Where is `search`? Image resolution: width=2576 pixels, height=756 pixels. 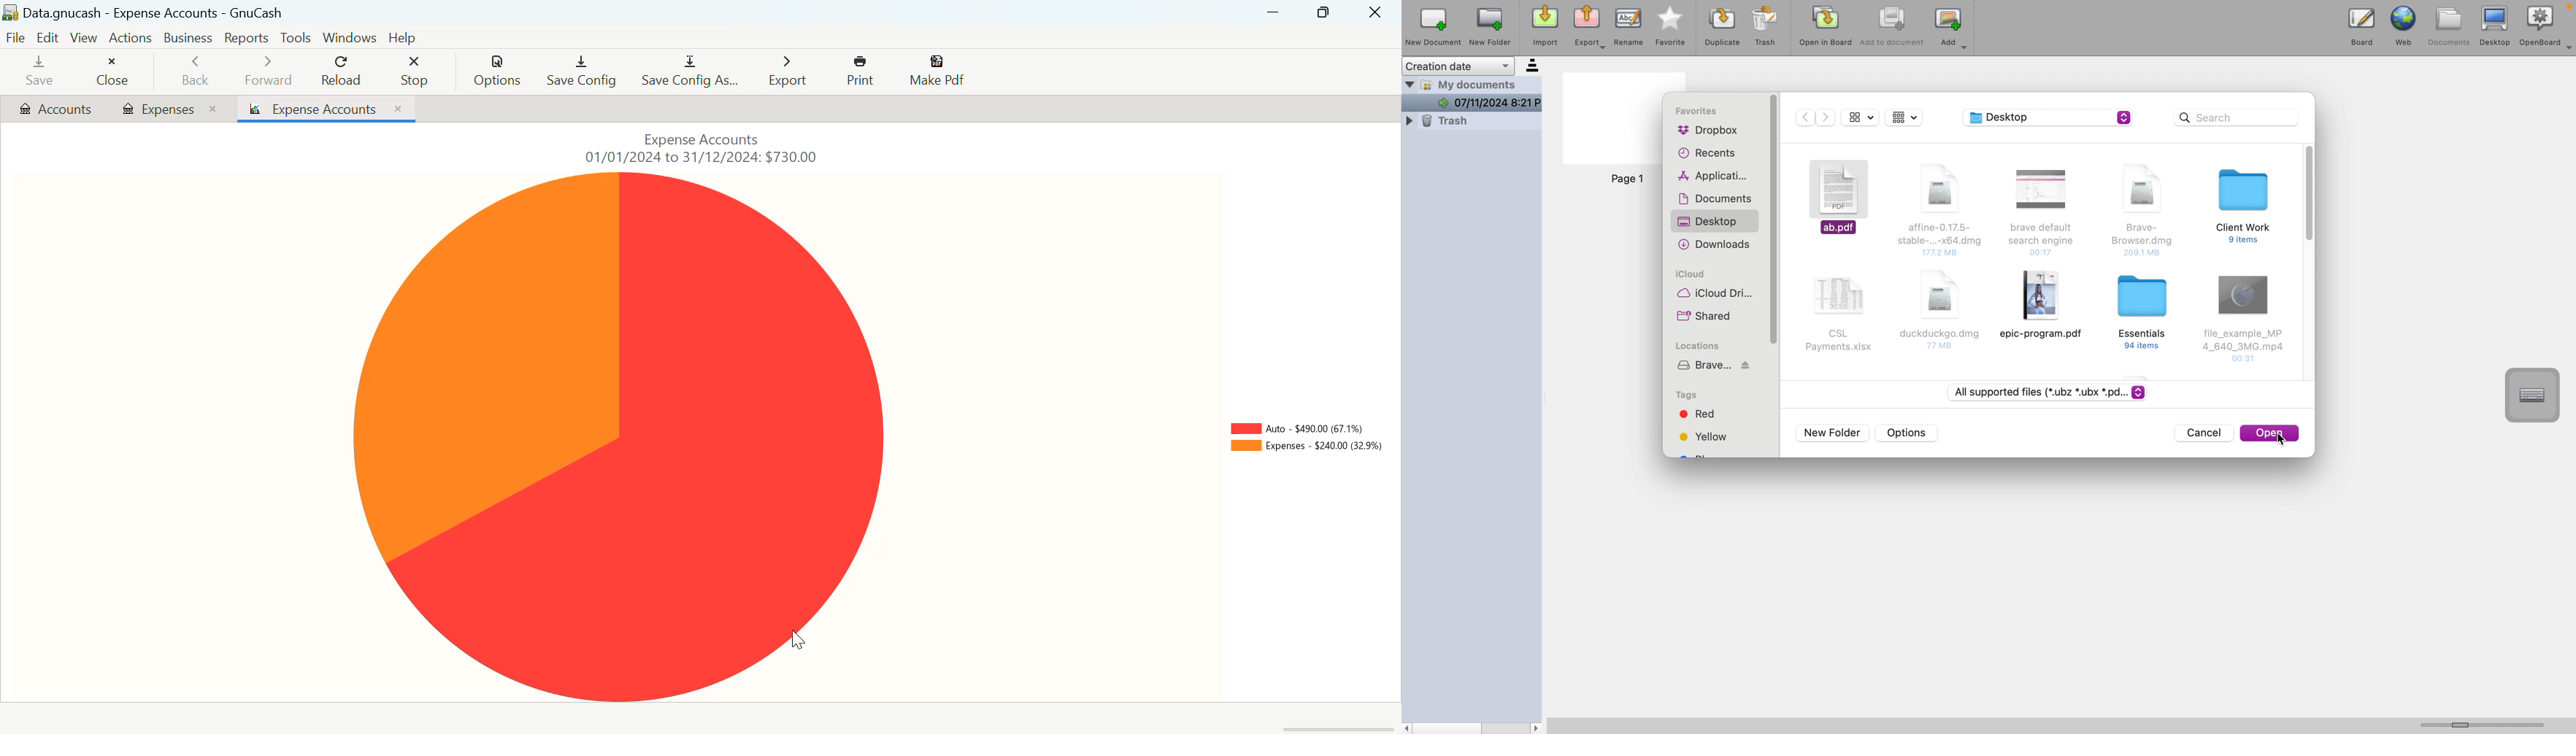 search is located at coordinates (2237, 119).